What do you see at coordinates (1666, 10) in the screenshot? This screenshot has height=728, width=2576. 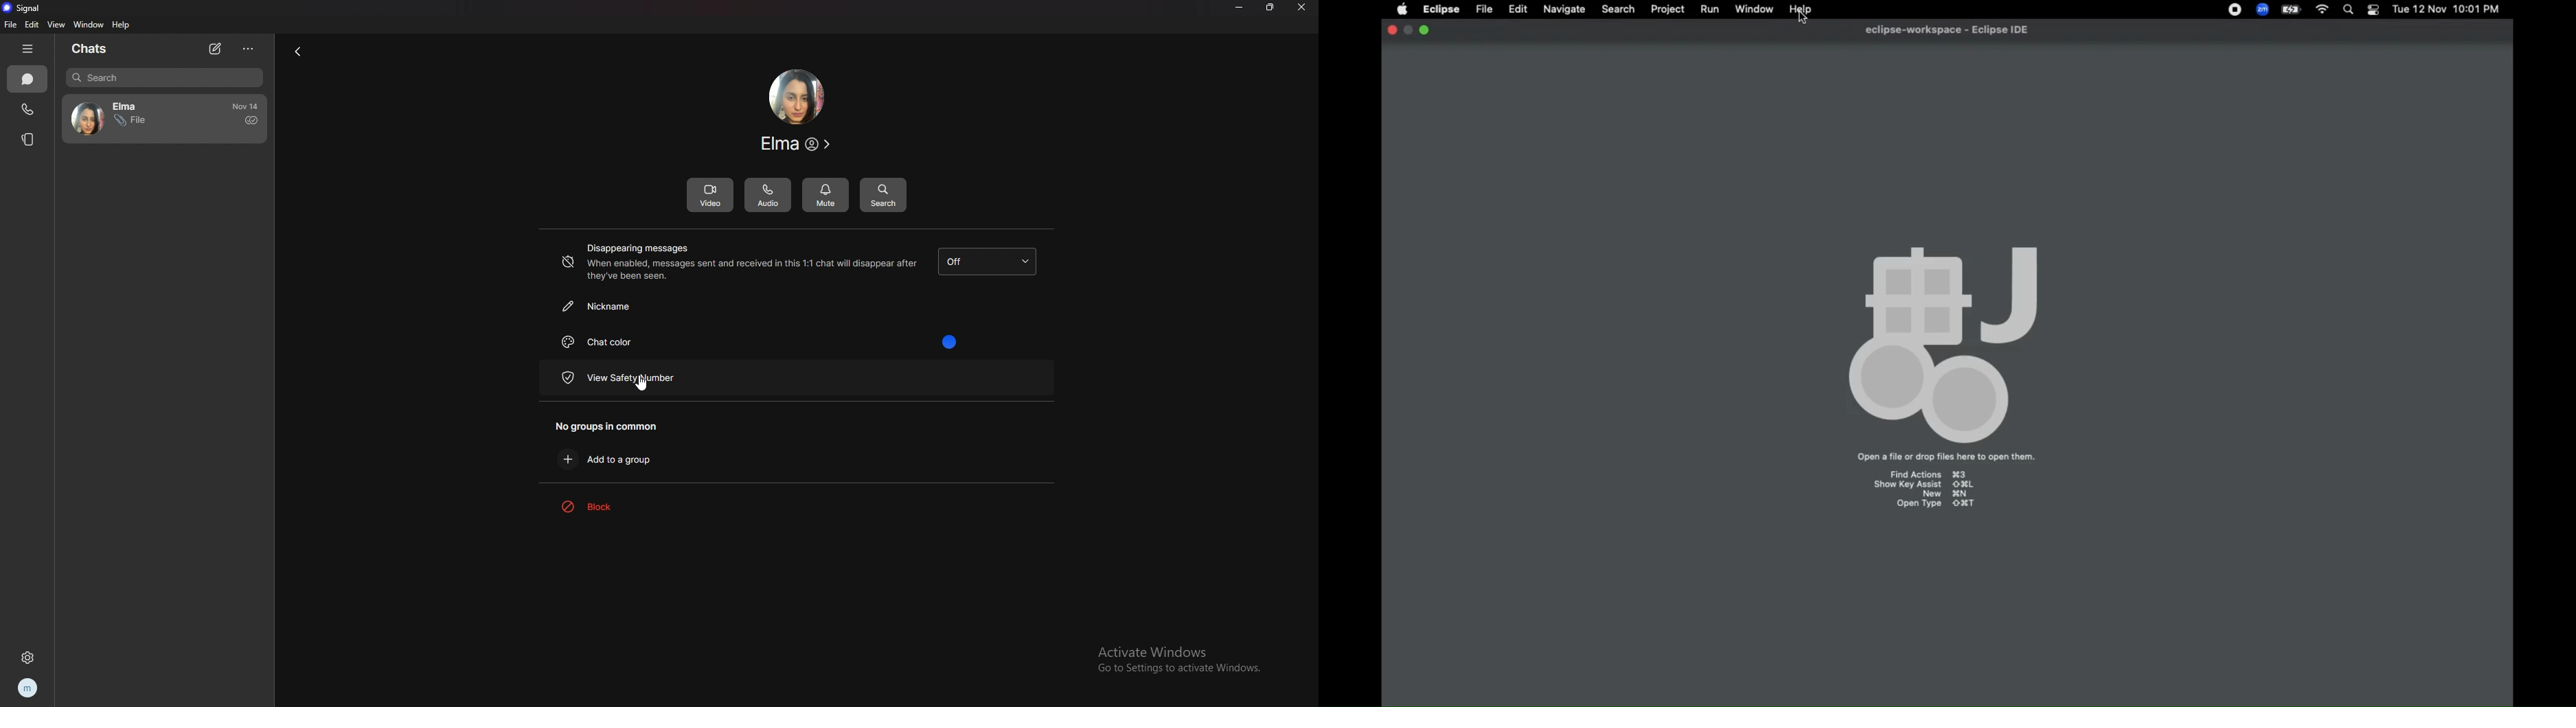 I see `Project` at bounding box center [1666, 10].